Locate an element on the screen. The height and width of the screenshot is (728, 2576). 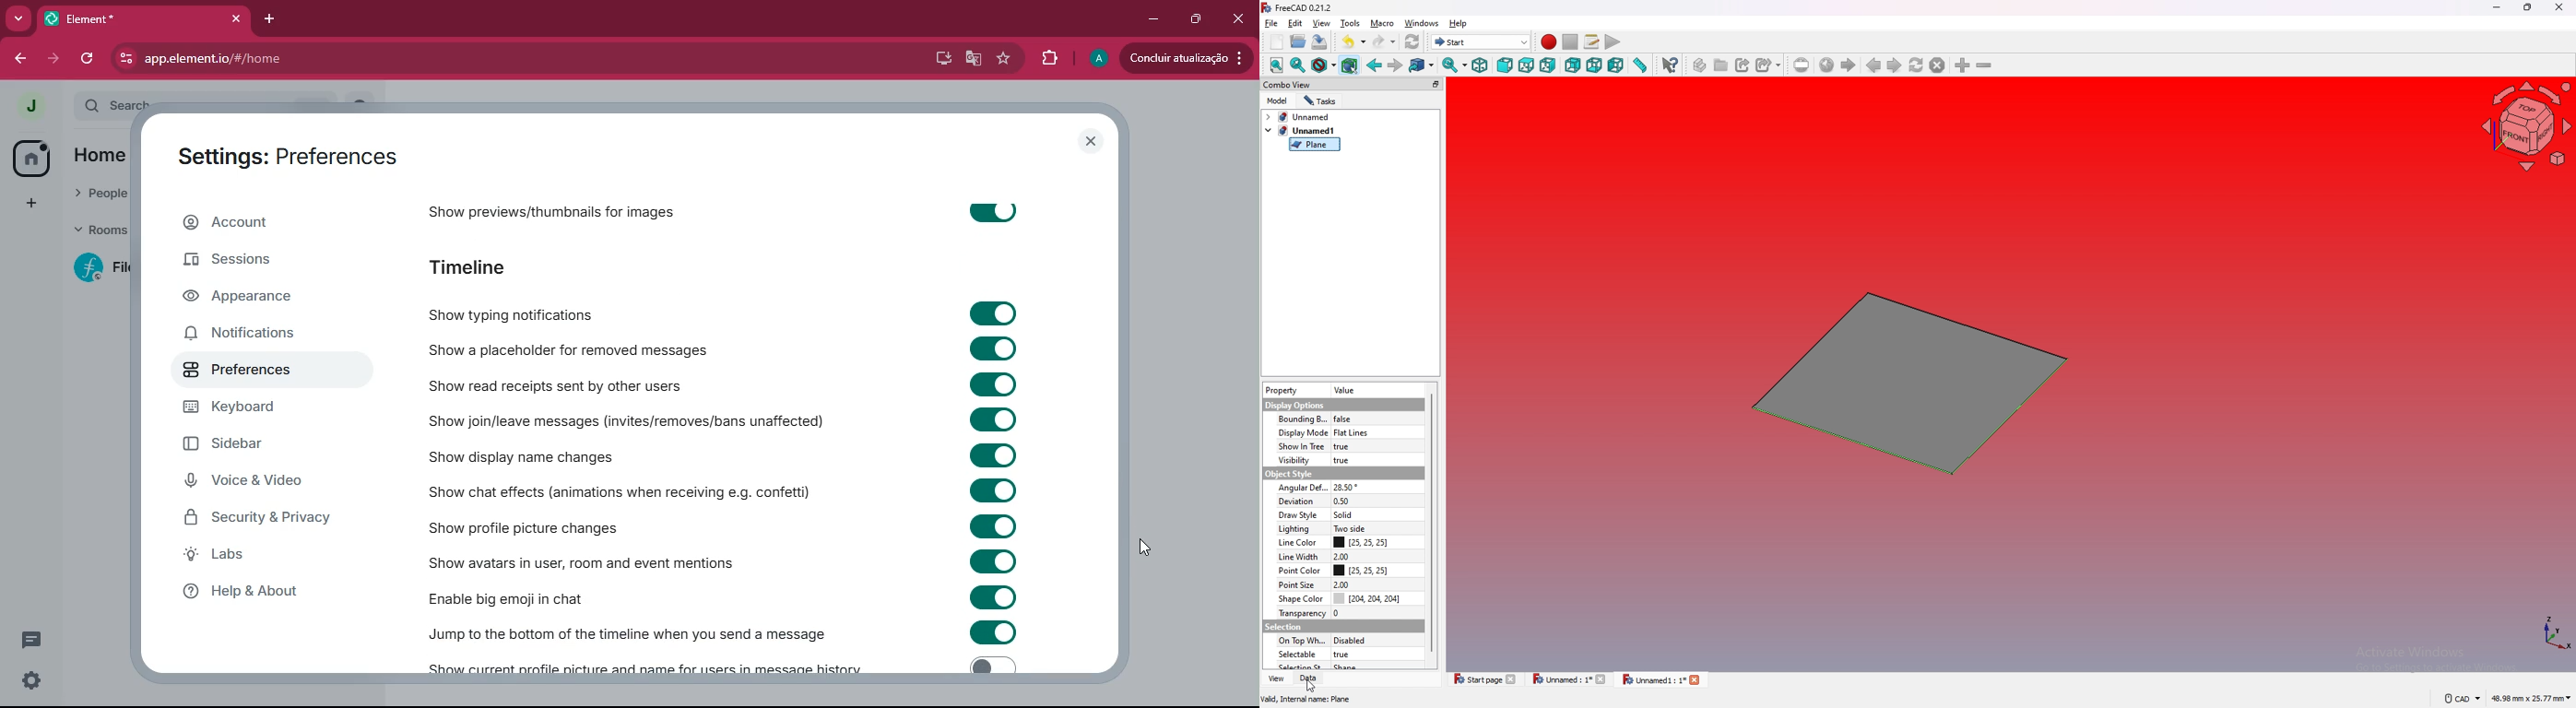
view is located at coordinates (1275, 678).